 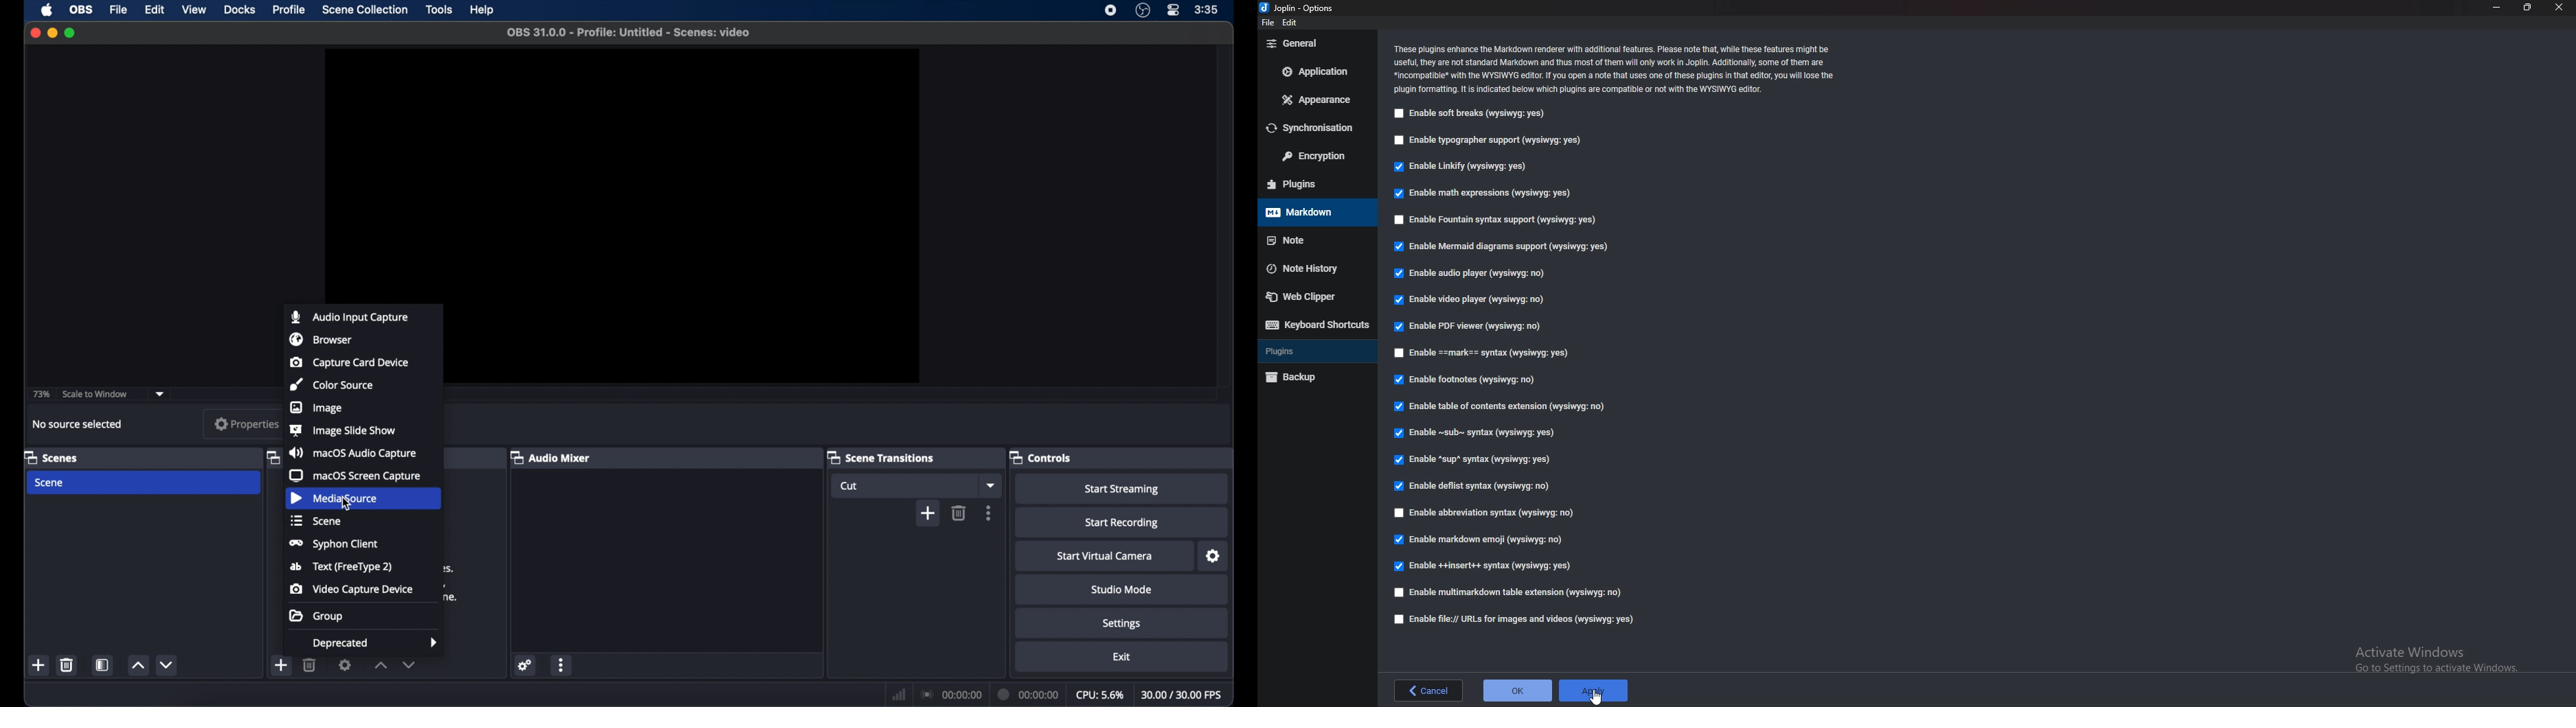 I want to click on sources, so click(x=271, y=457).